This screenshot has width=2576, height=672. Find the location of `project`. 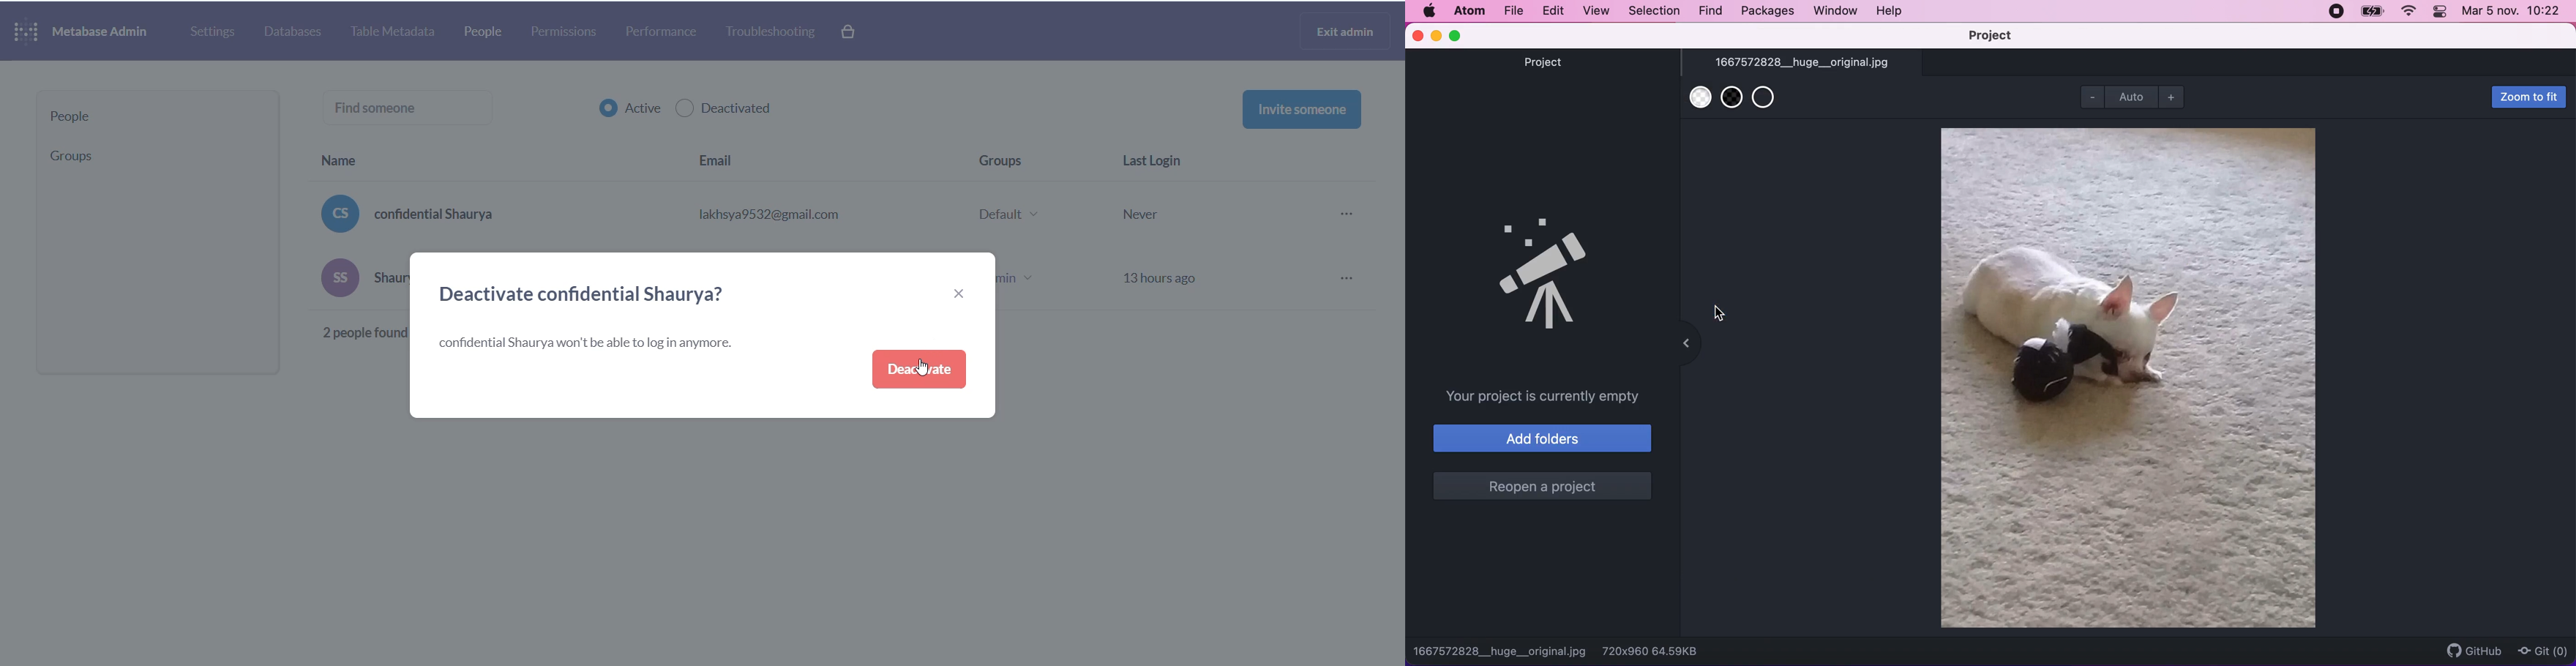

project is located at coordinates (1553, 72).